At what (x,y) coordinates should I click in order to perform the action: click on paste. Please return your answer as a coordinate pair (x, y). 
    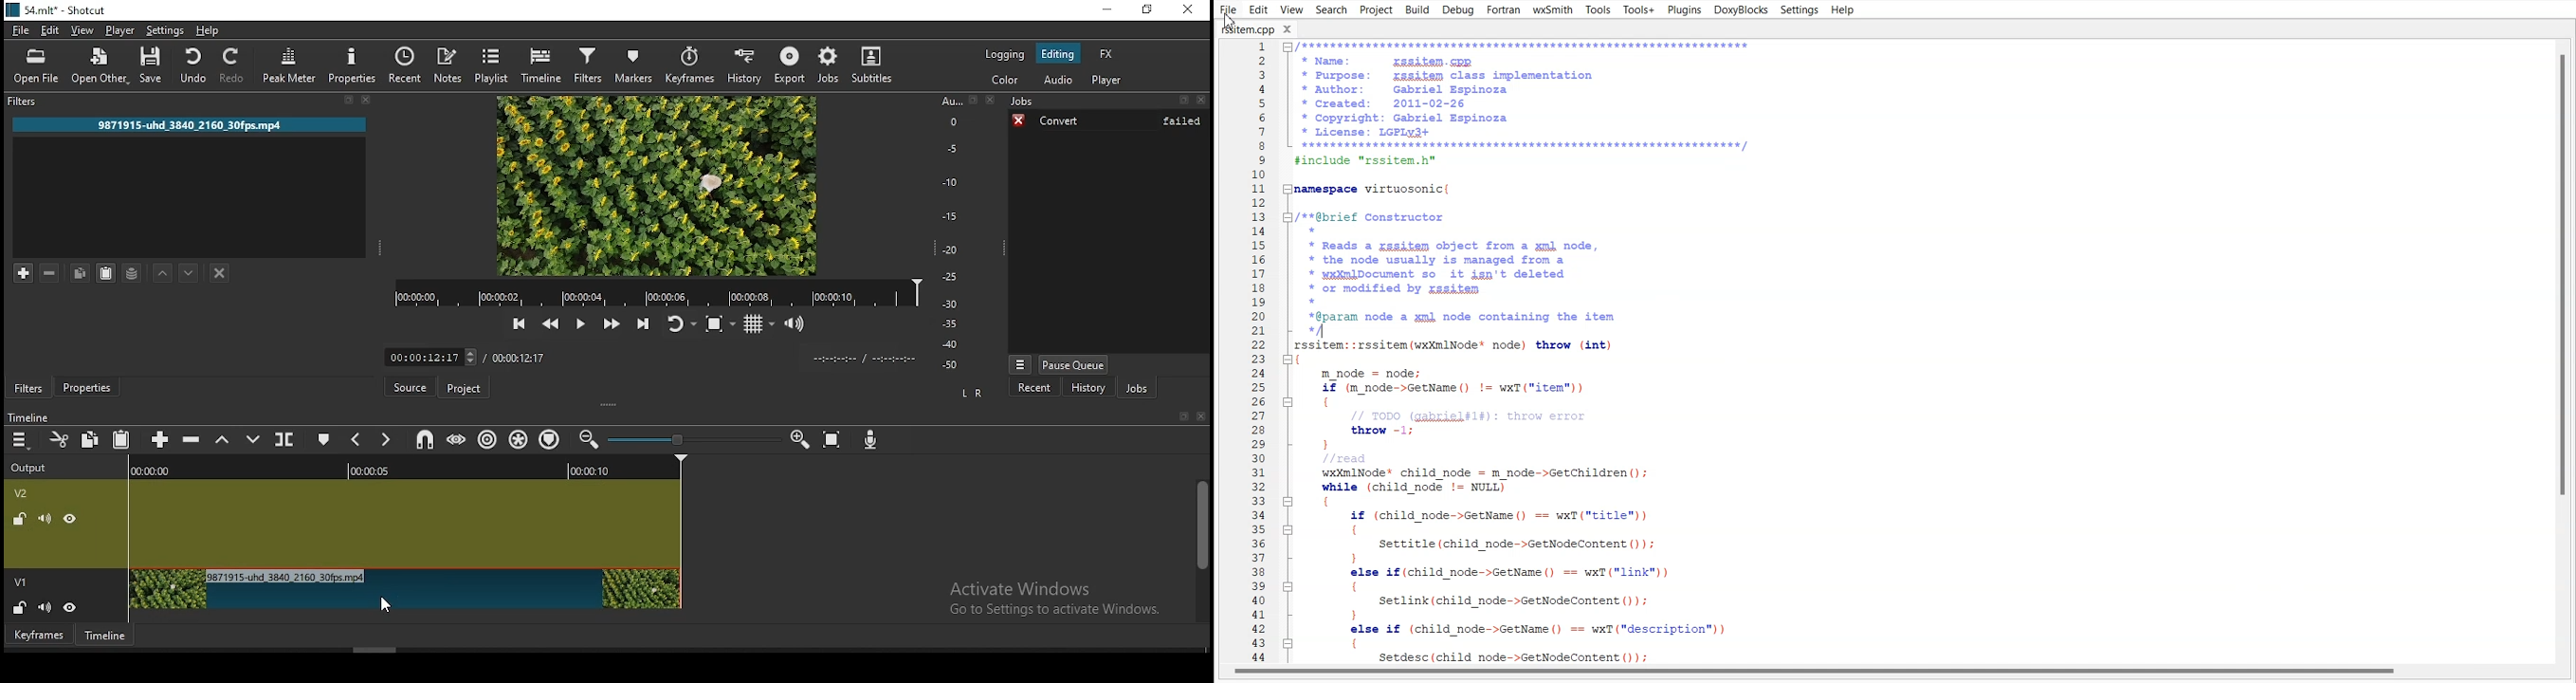
    Looking at the image, I should click on (105, 274).